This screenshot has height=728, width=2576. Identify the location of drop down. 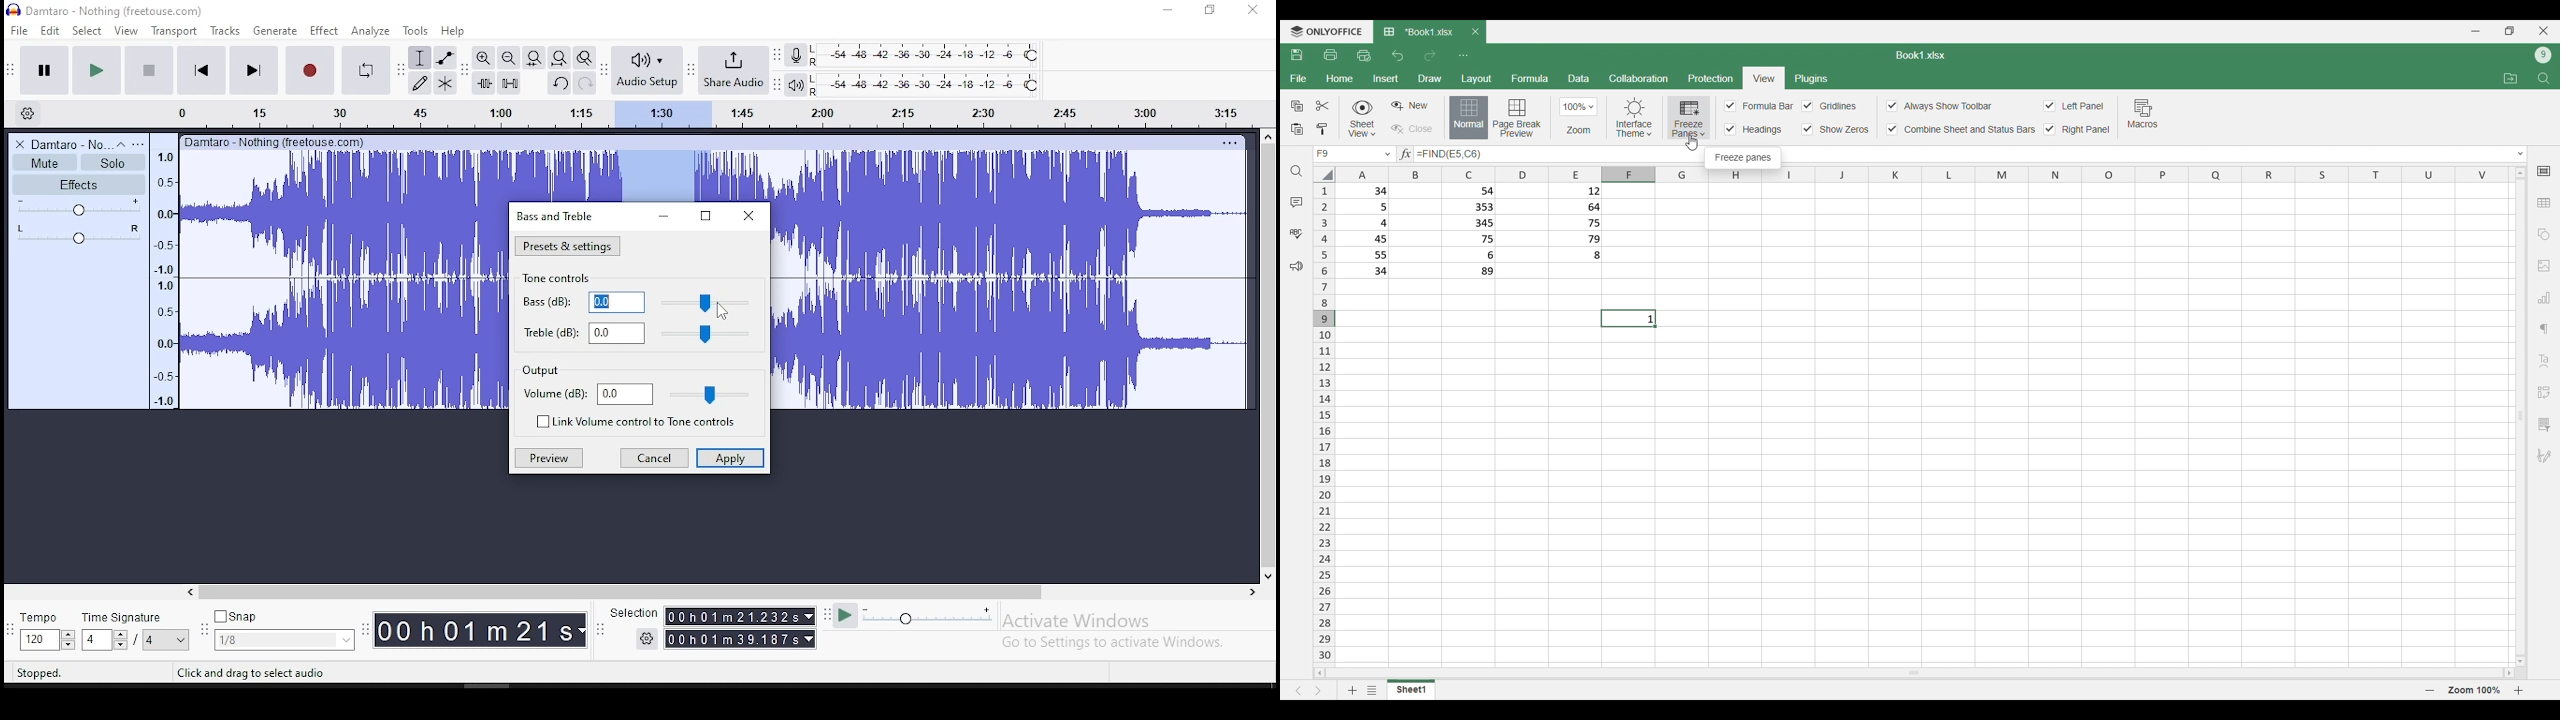
(344, 640).